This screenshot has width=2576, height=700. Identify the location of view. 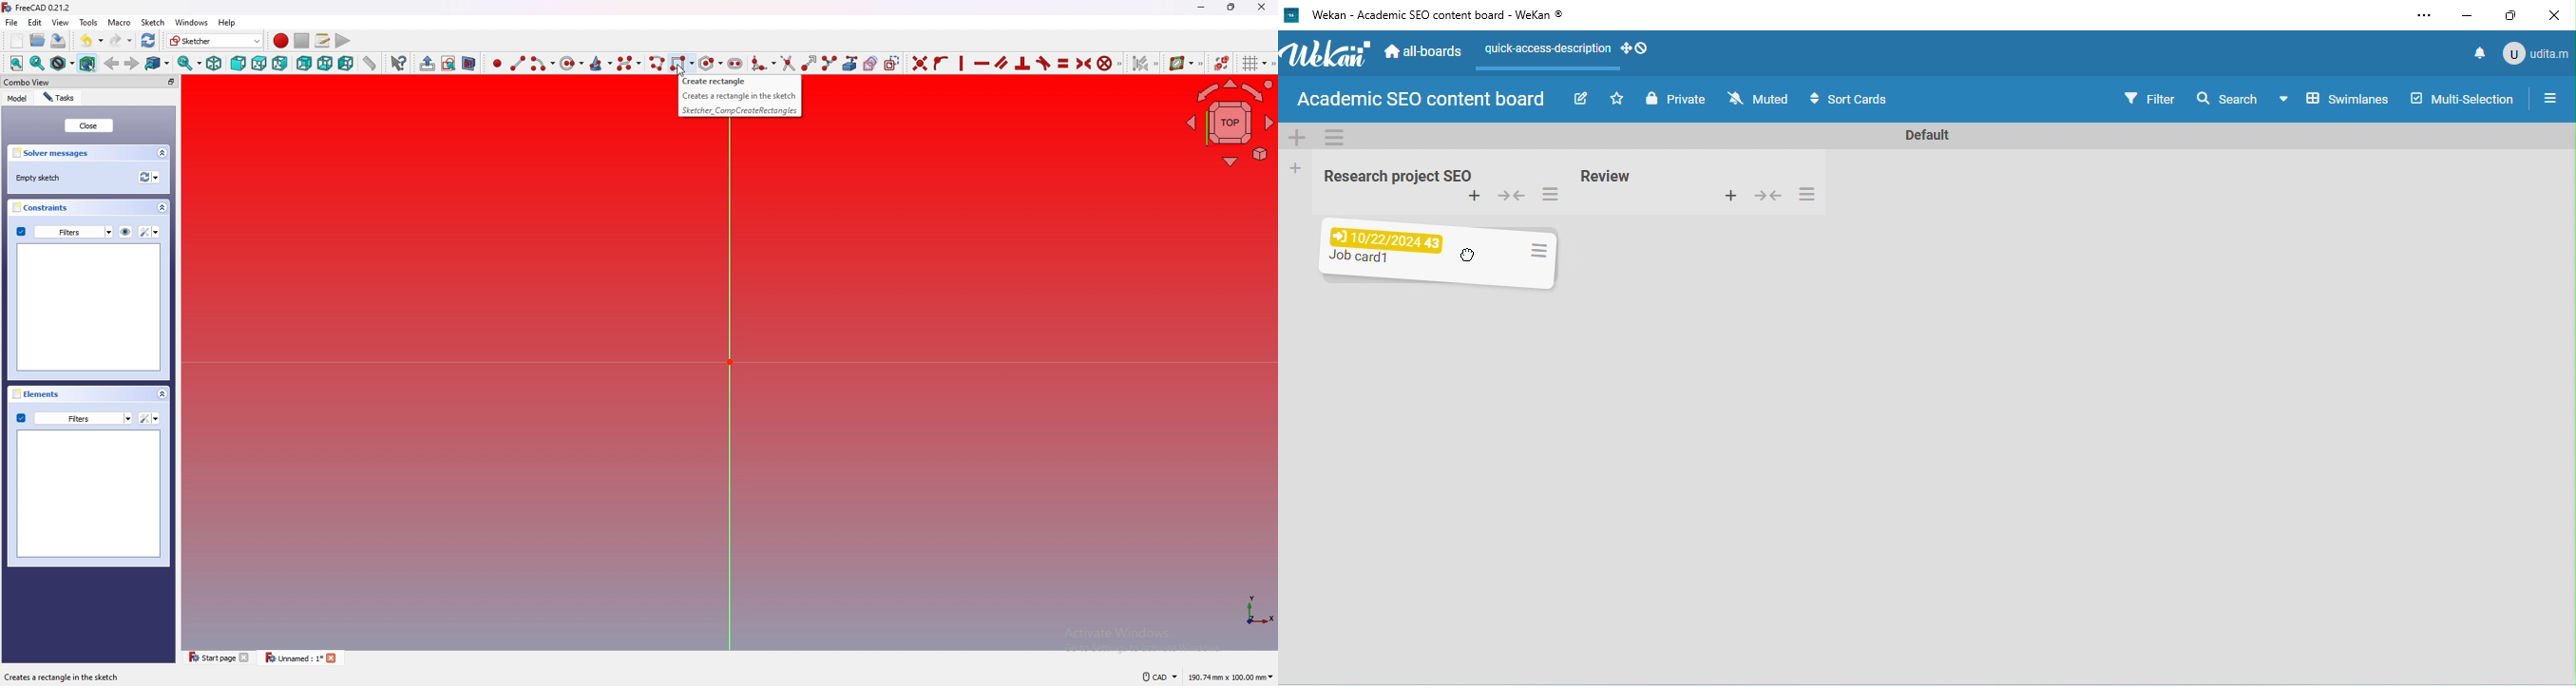
(61, 22).